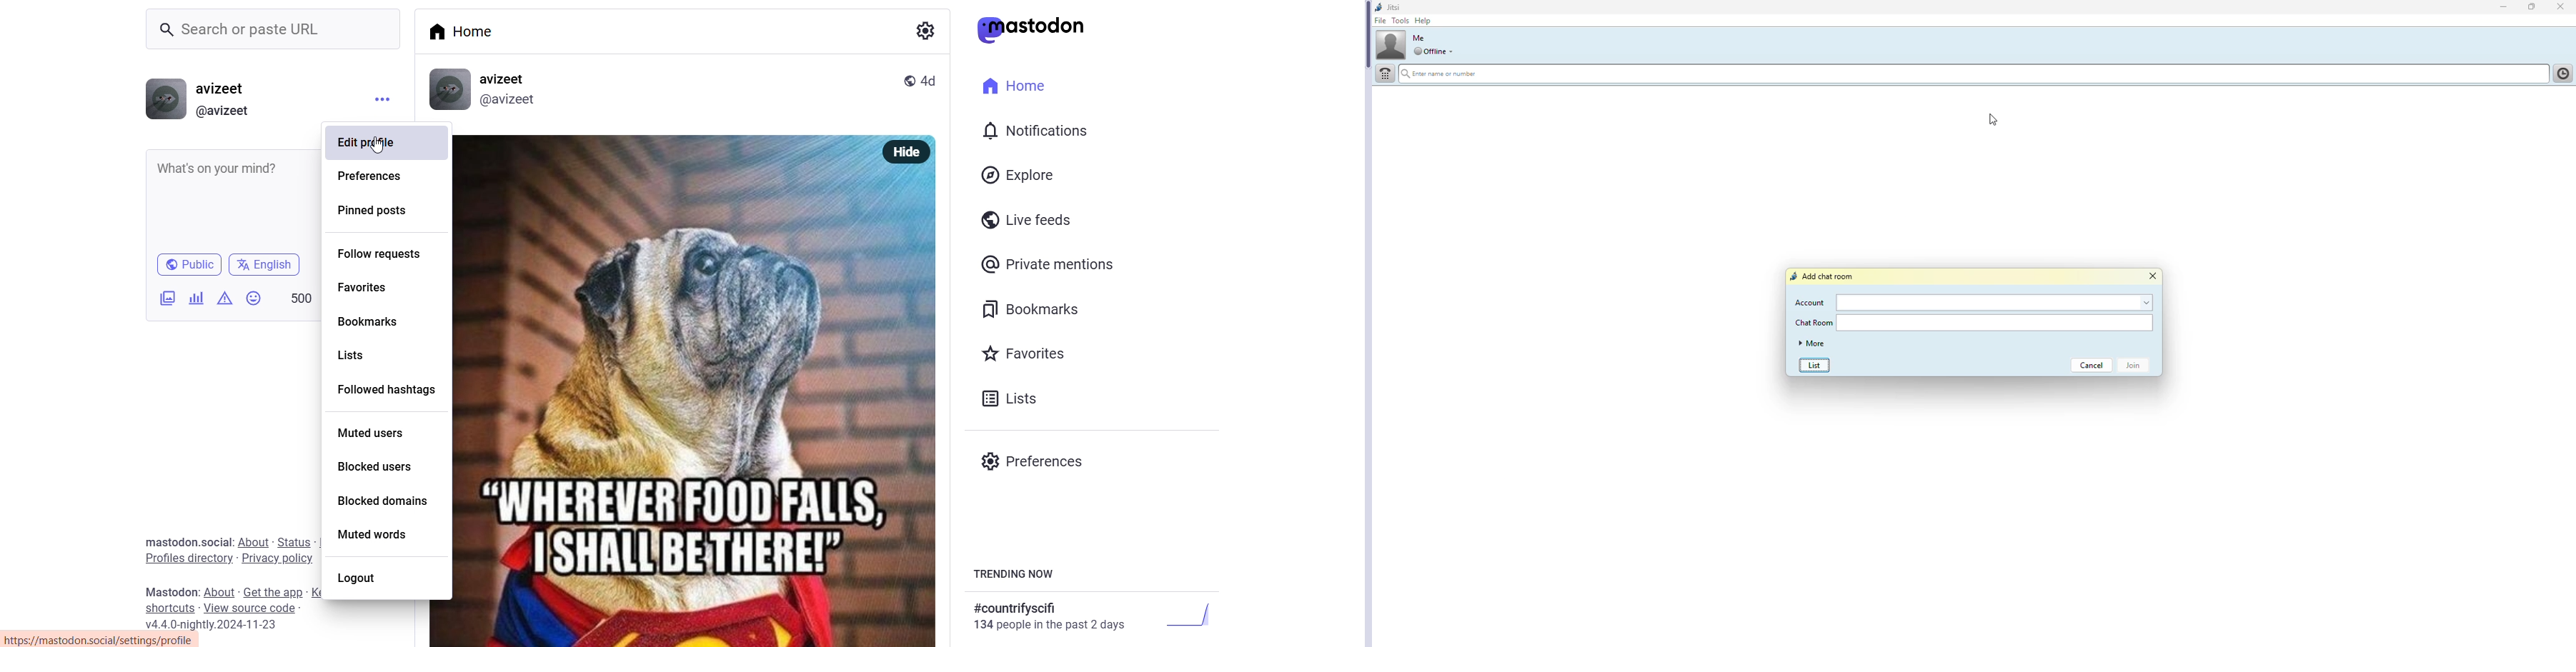 The width and height of the screenshot is (2576, 672). I want to click on link, so click(101, 641).